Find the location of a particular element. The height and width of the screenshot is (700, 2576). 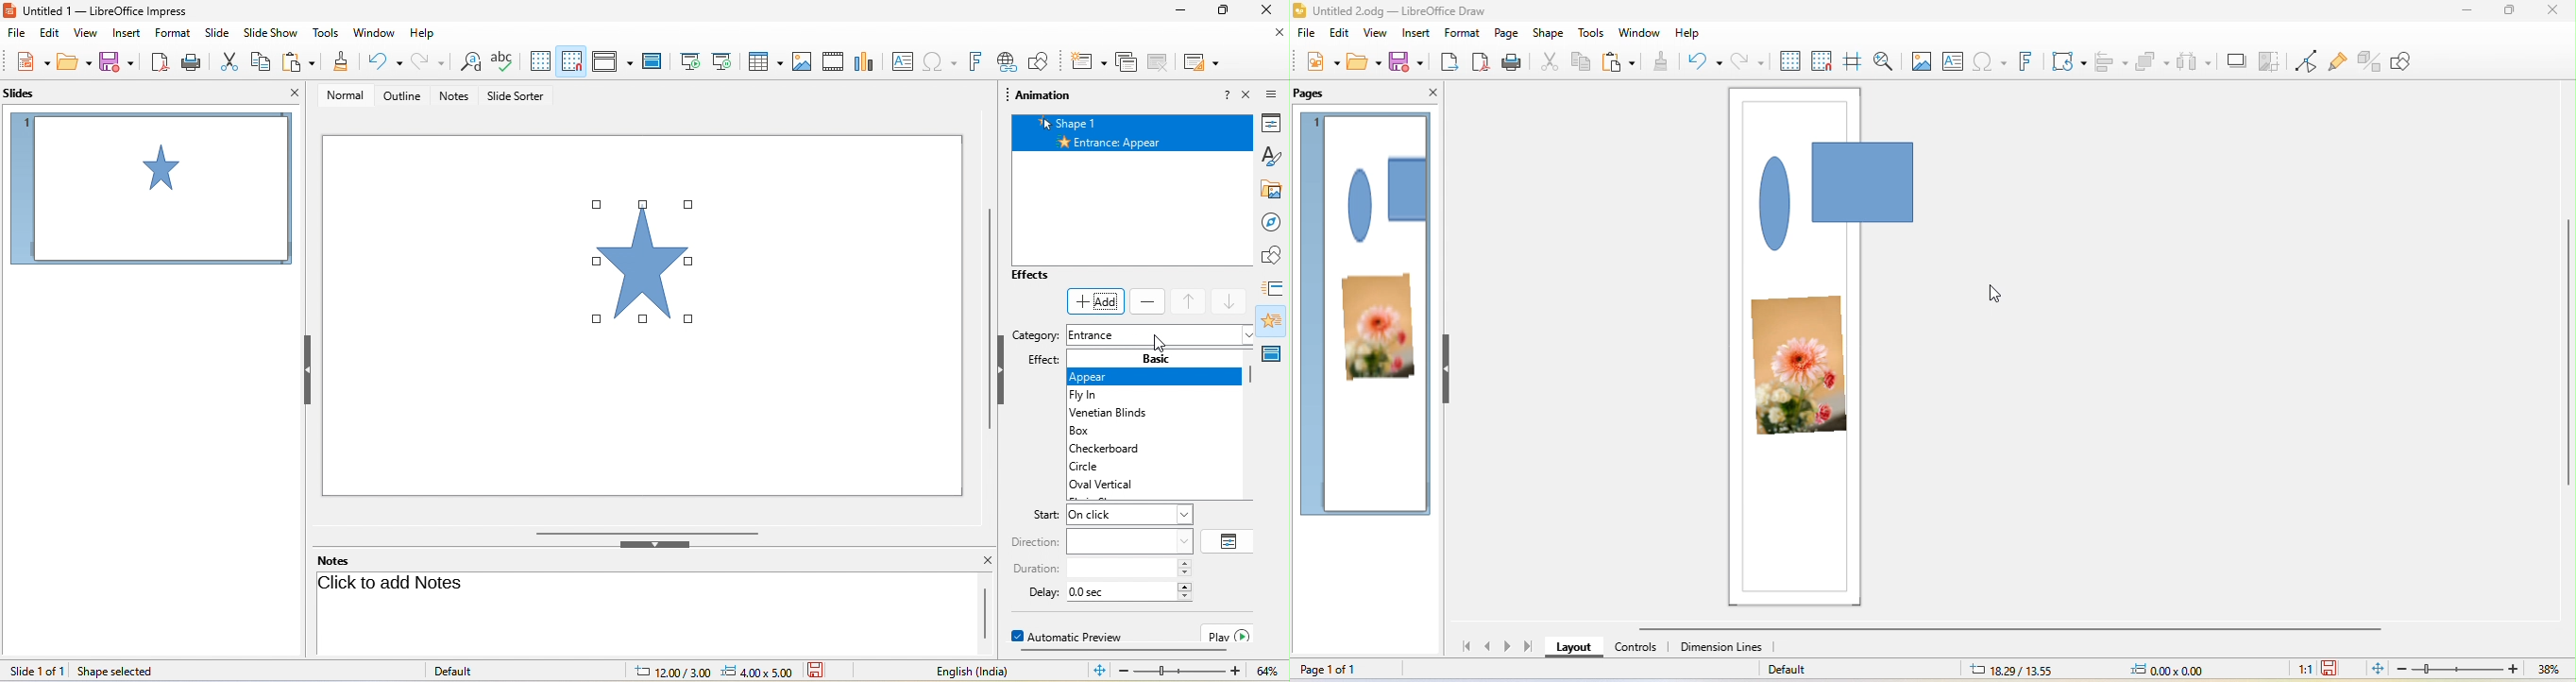

effects is located at coordinates (1047, 277).